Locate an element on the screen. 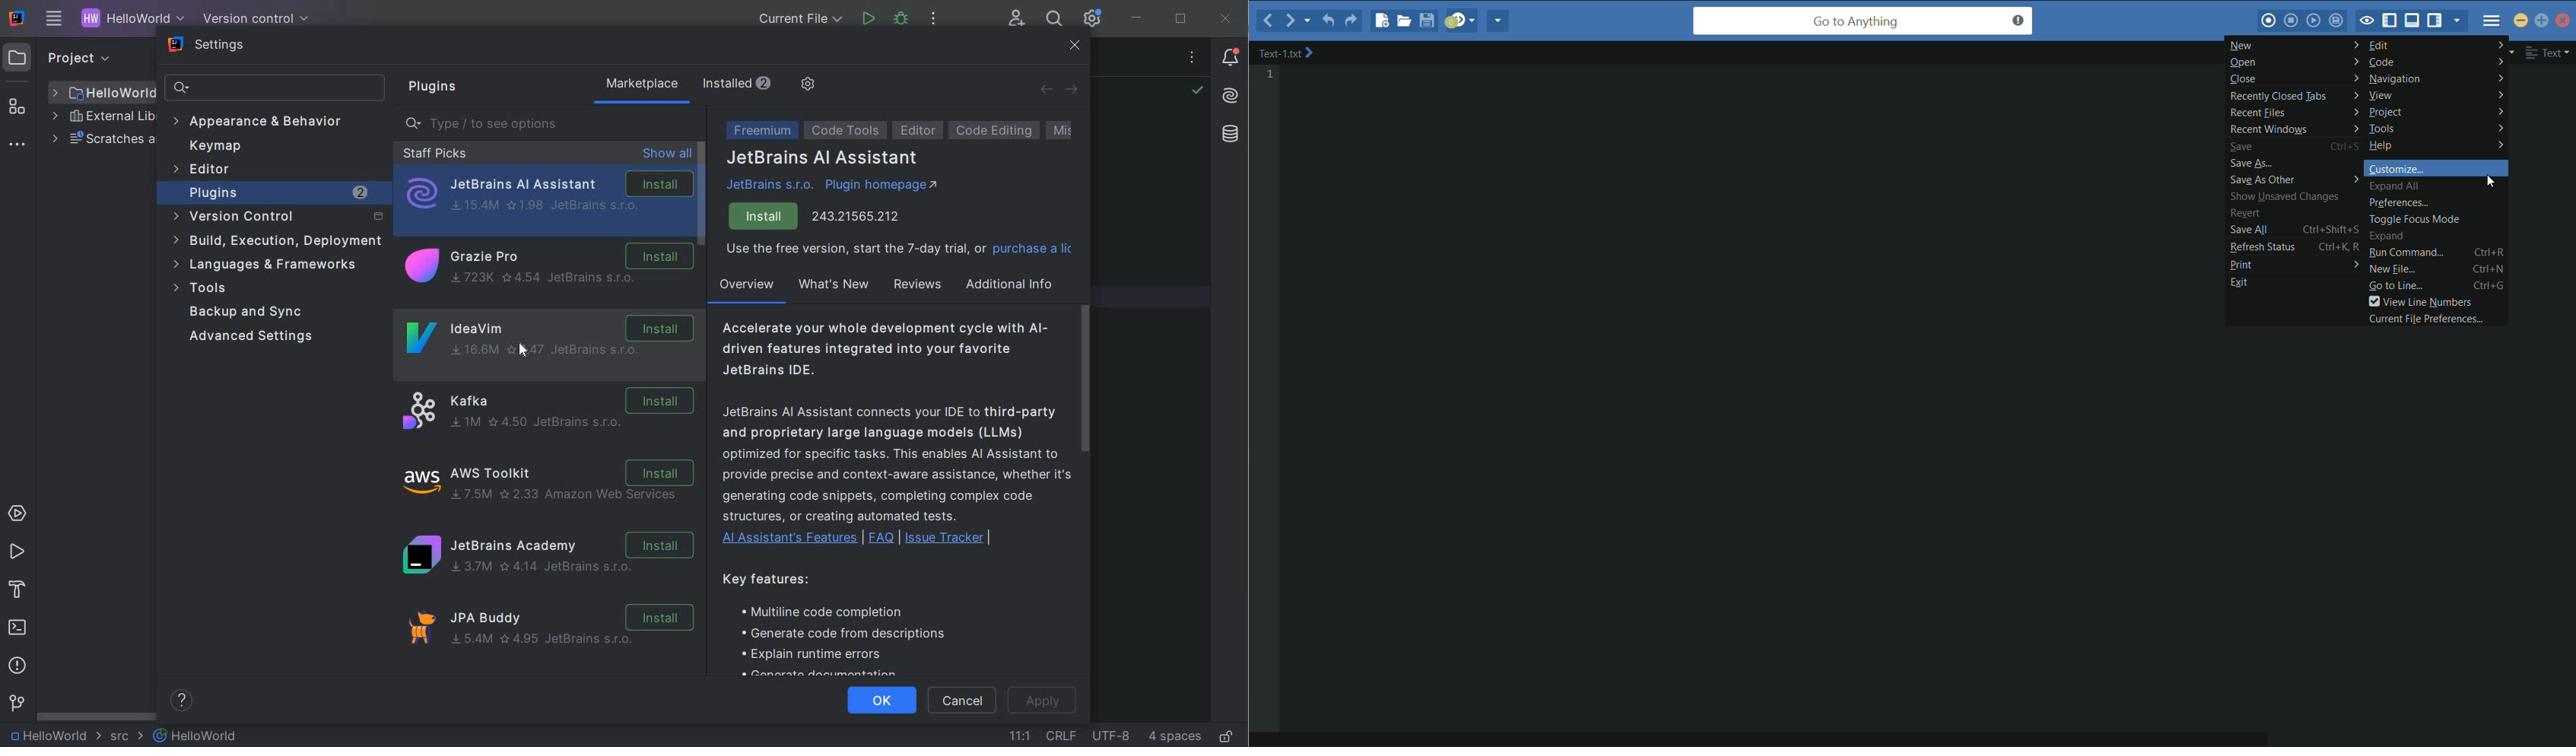  line number is located at coordinates (1270, 75).